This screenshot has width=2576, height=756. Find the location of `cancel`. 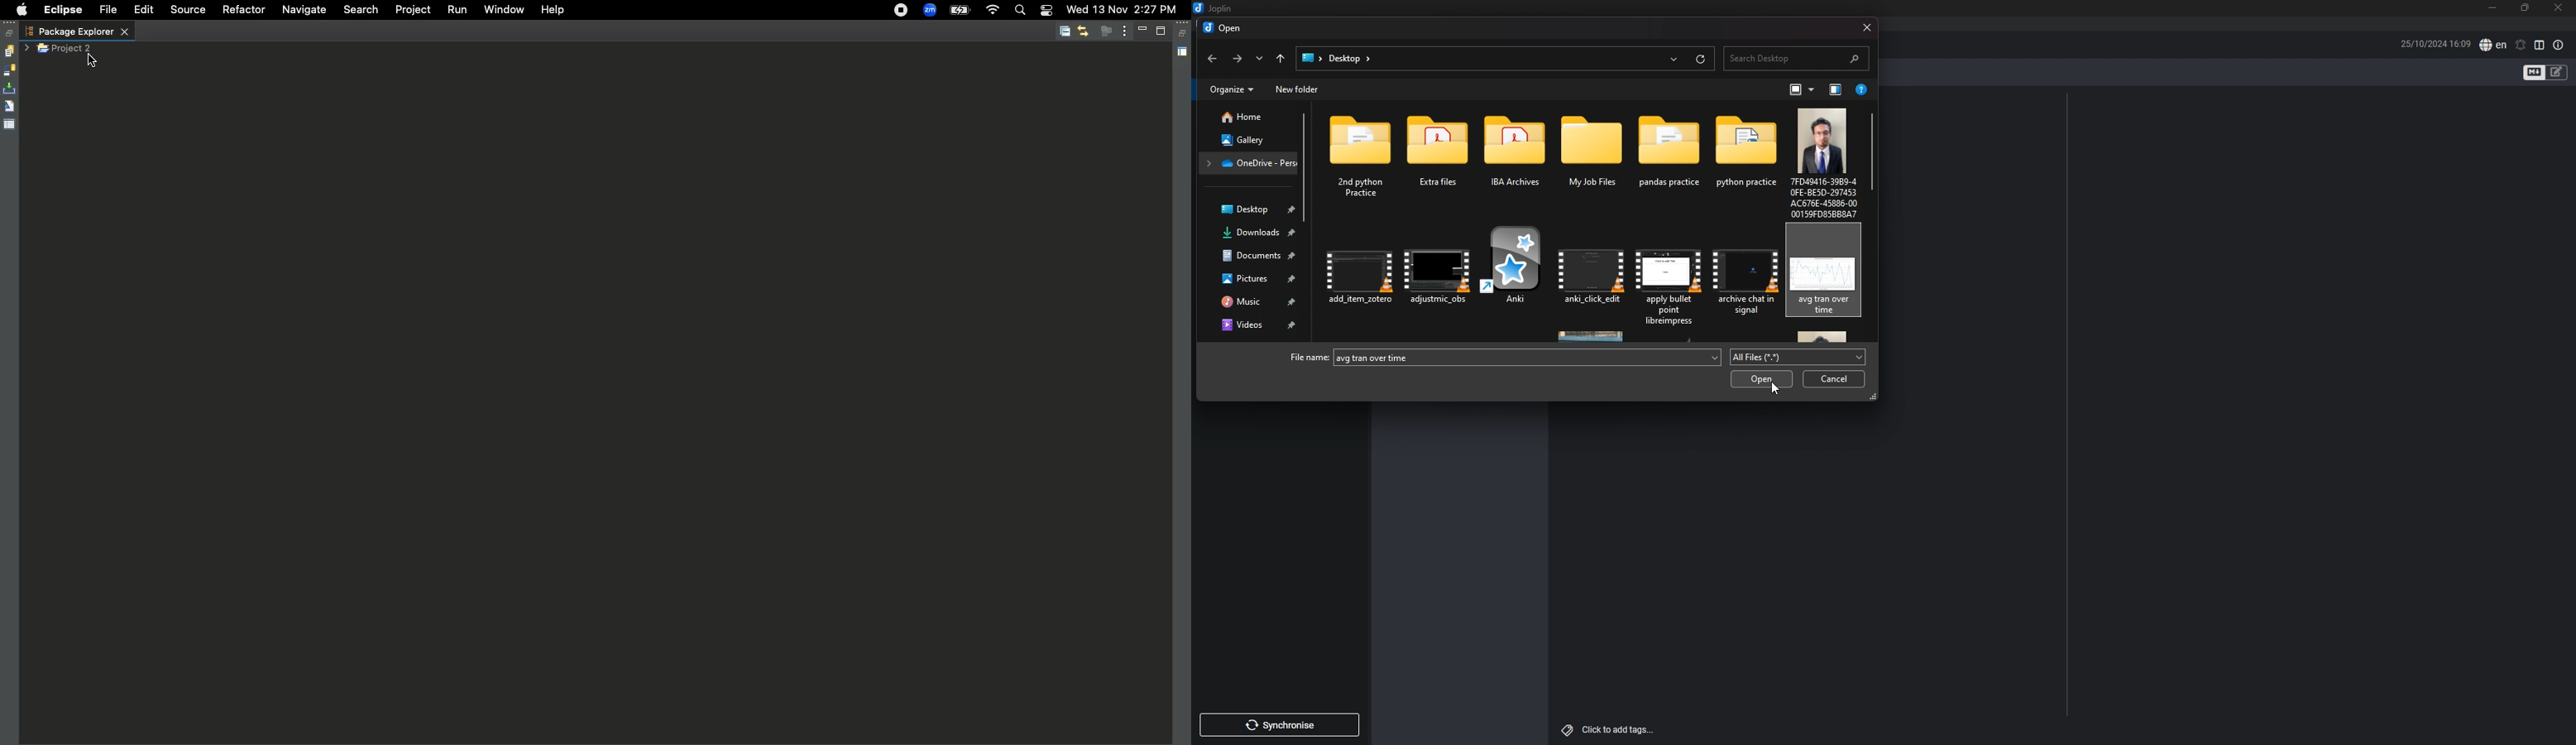

cancel is located at coordinates (1834, 378).